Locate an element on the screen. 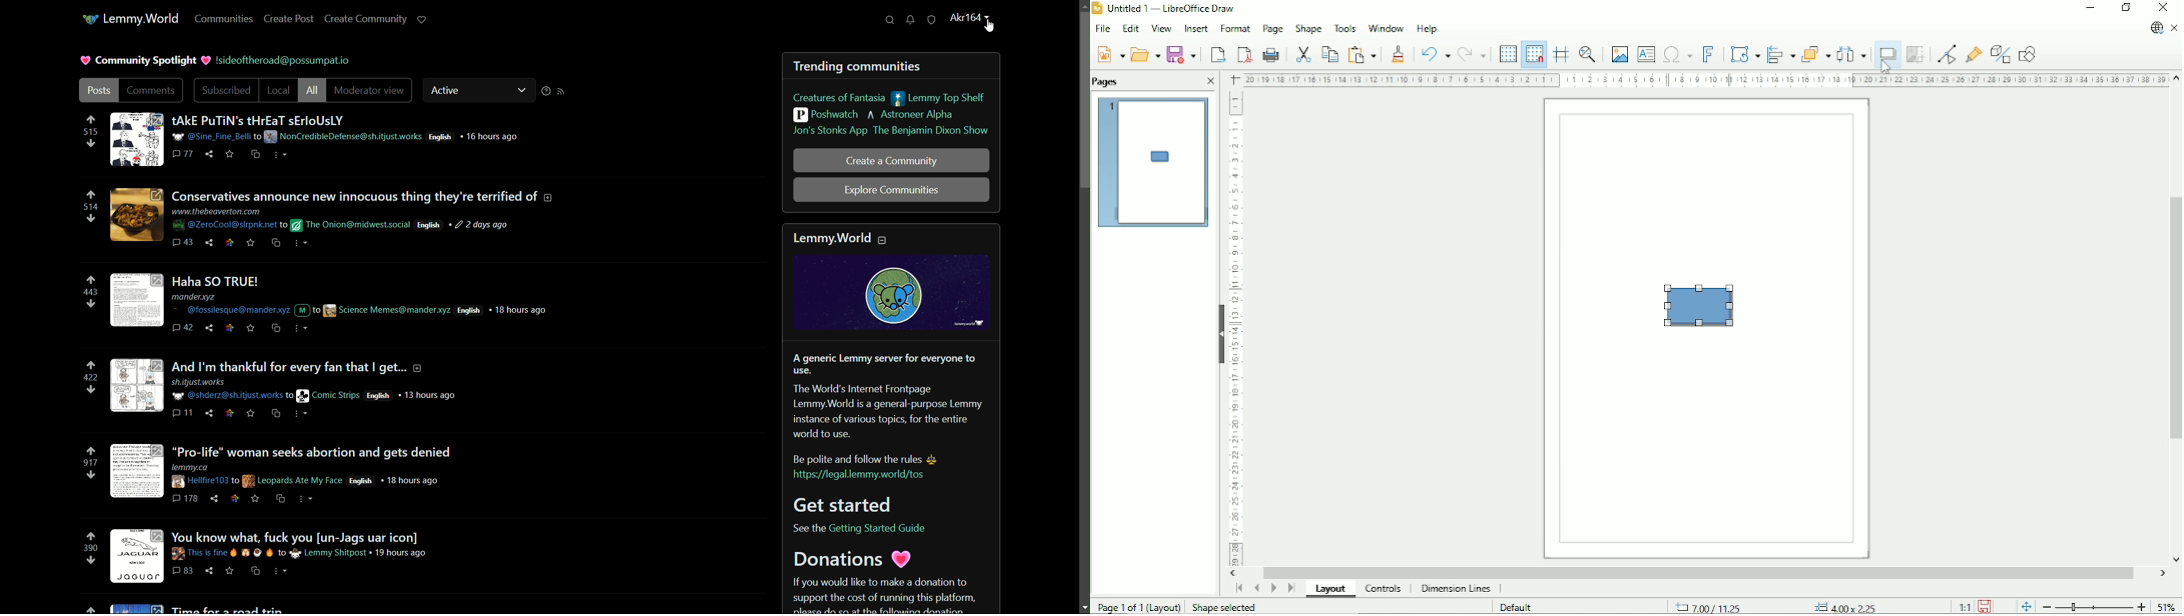  Show/Hide is located at coordinates (1222, 332).